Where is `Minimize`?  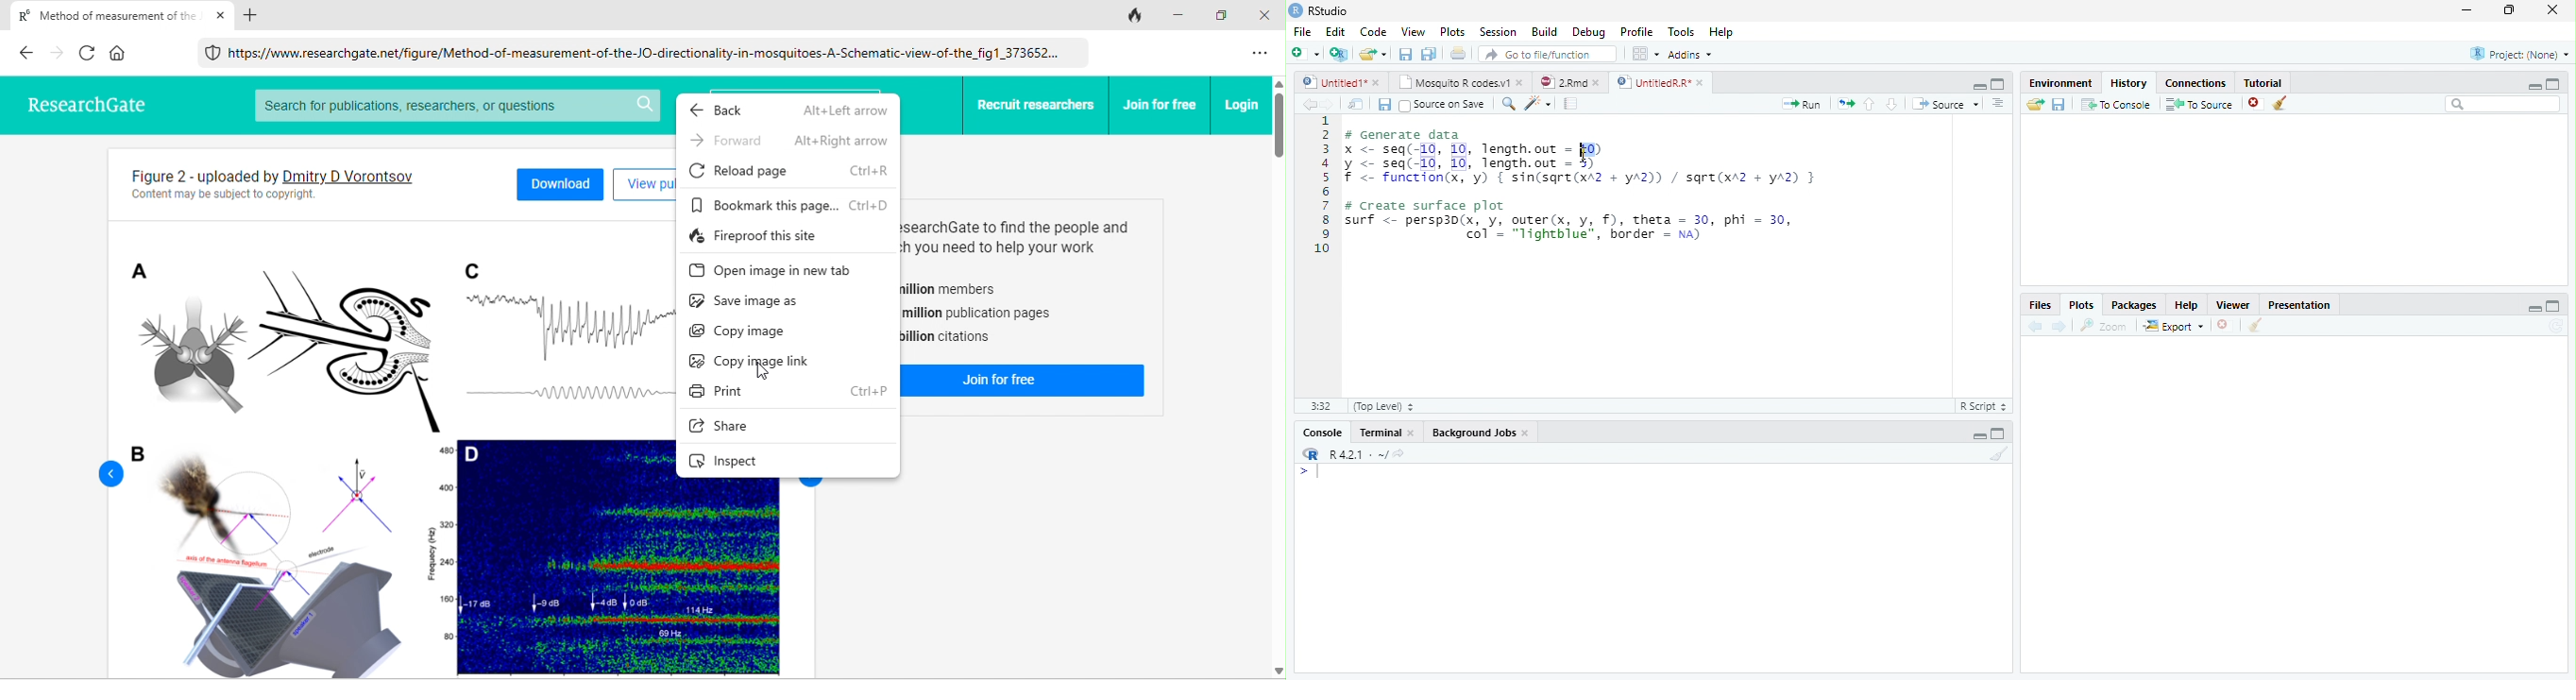 Minimize is located at coordinates (1979, 435).